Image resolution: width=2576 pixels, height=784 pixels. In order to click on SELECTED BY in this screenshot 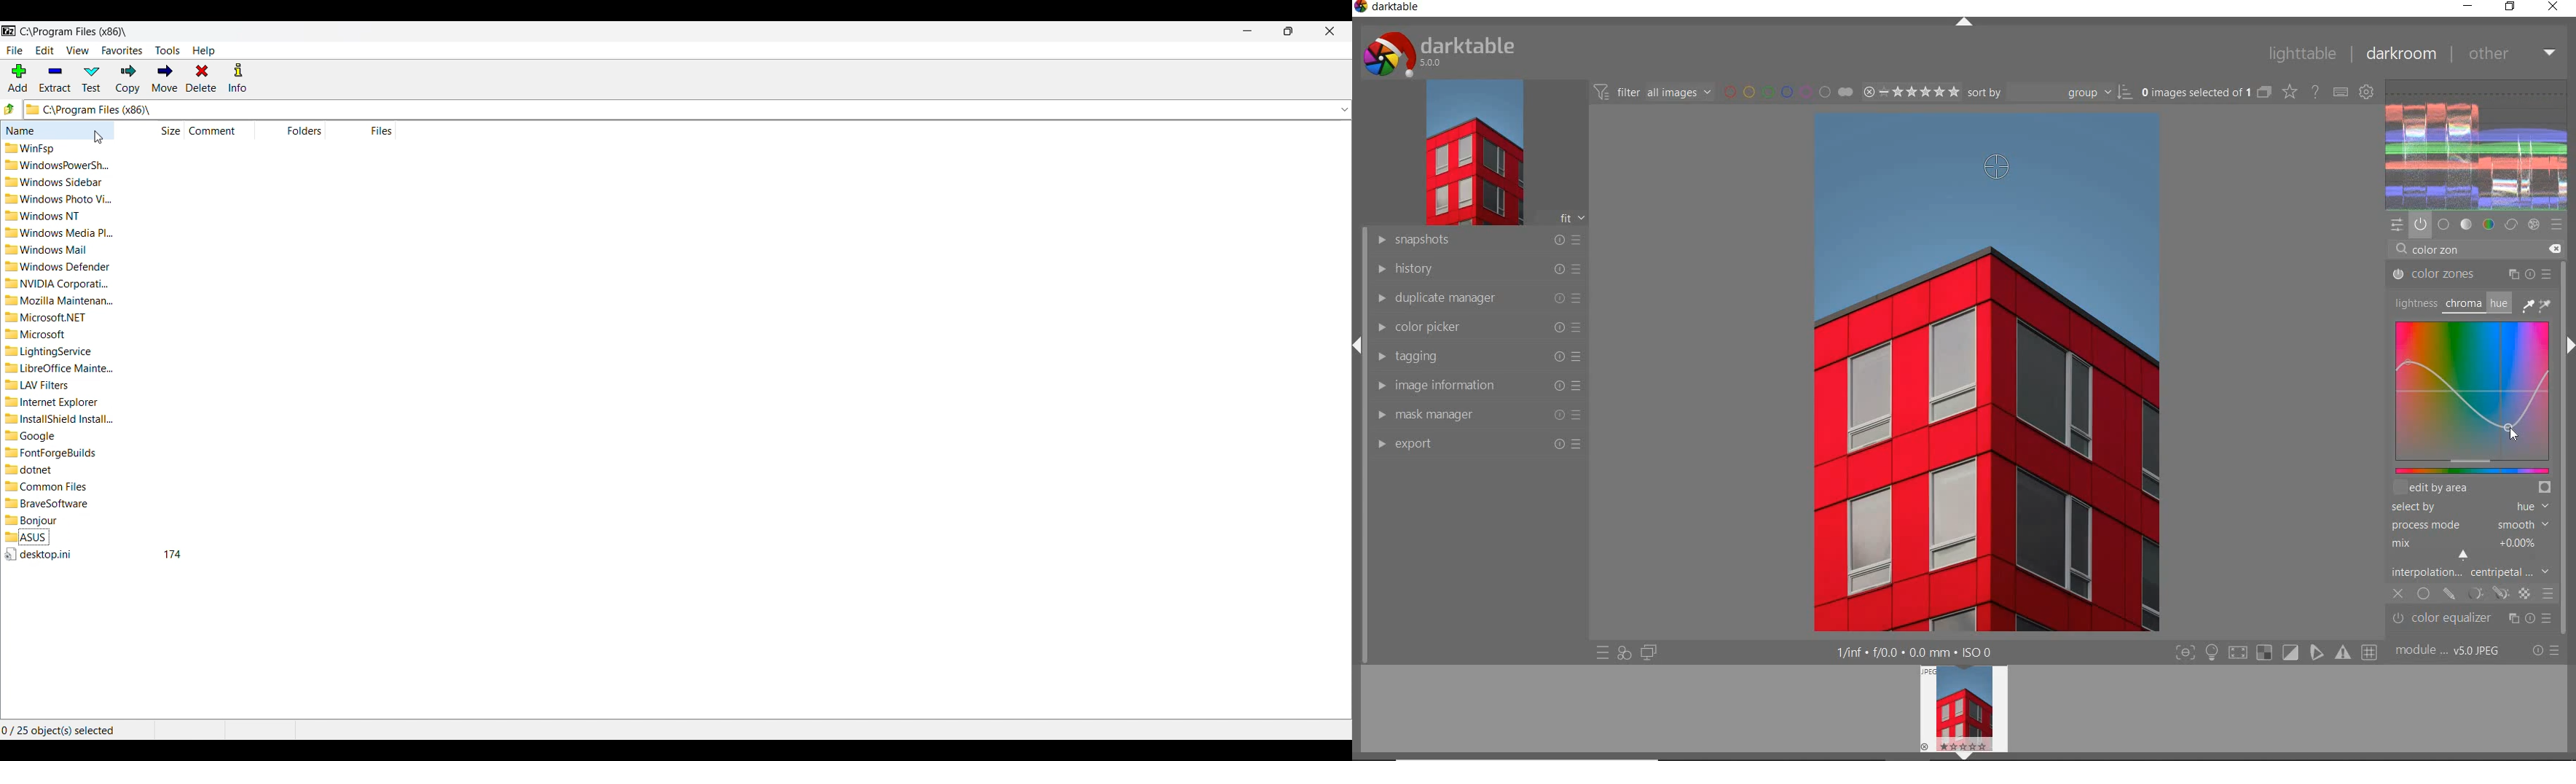, I will do `click(2466, 508)`.